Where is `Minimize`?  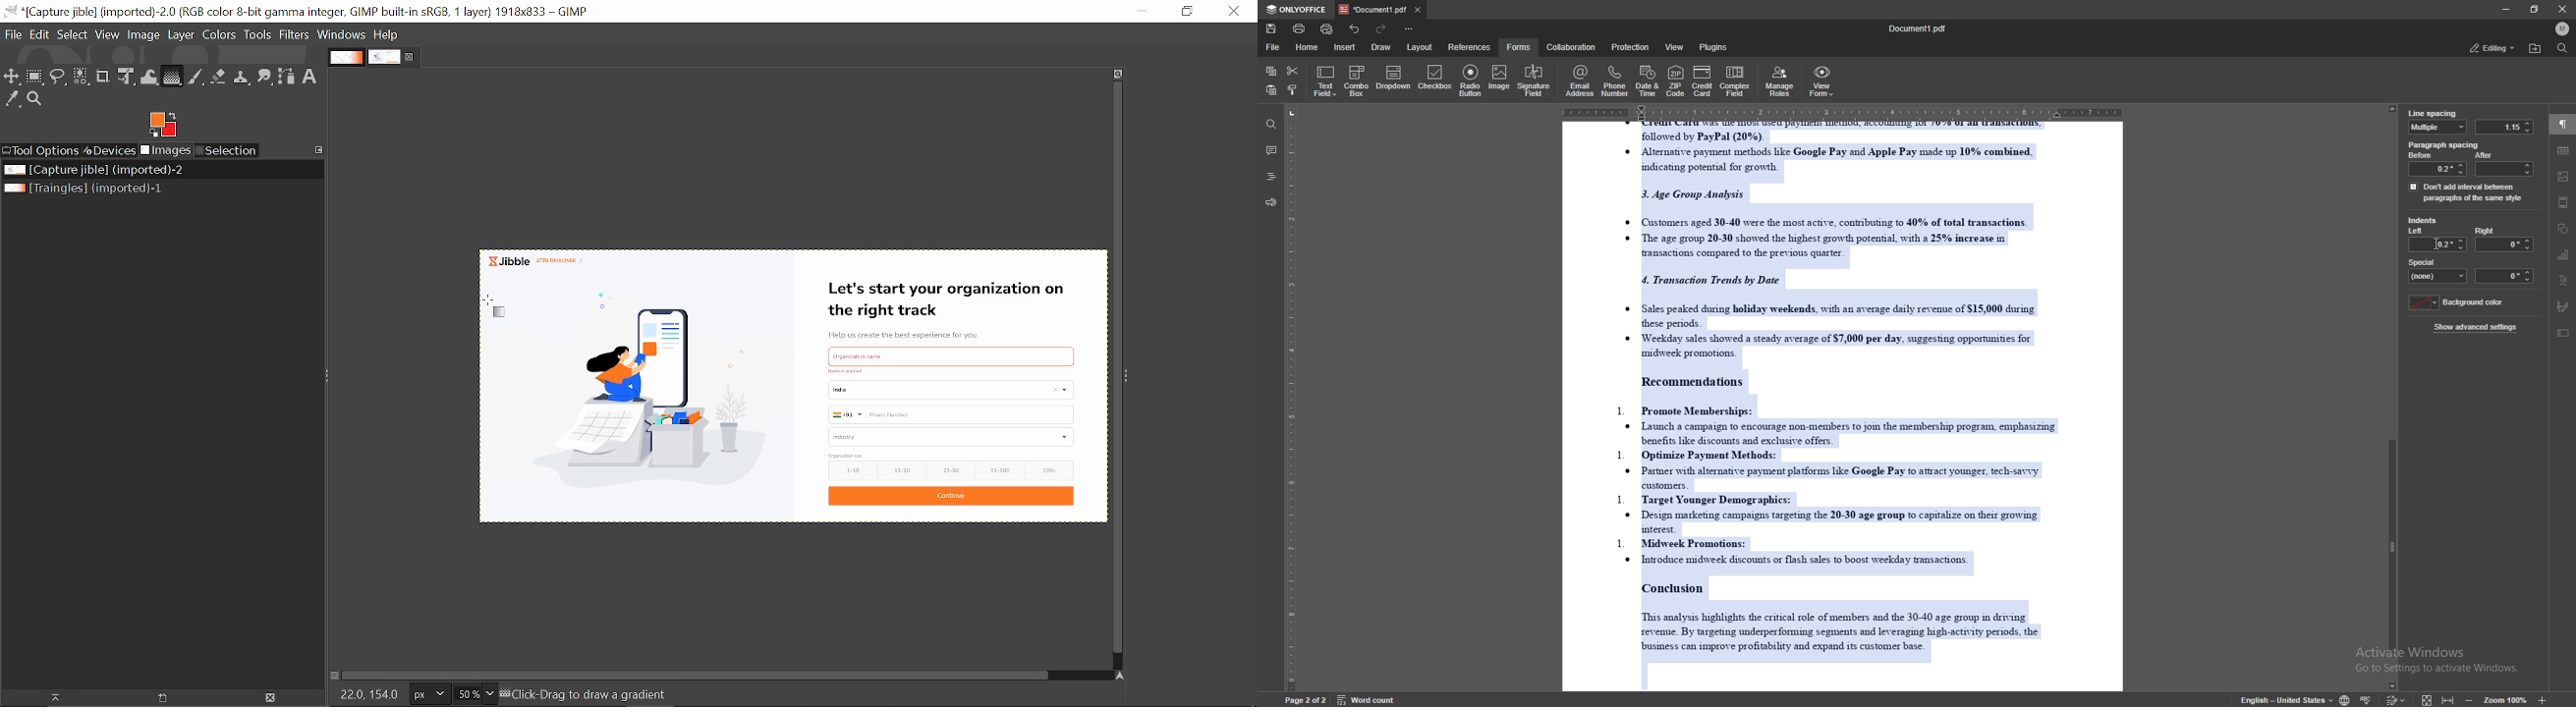 Minimize is located at coordinates (1144, 12).